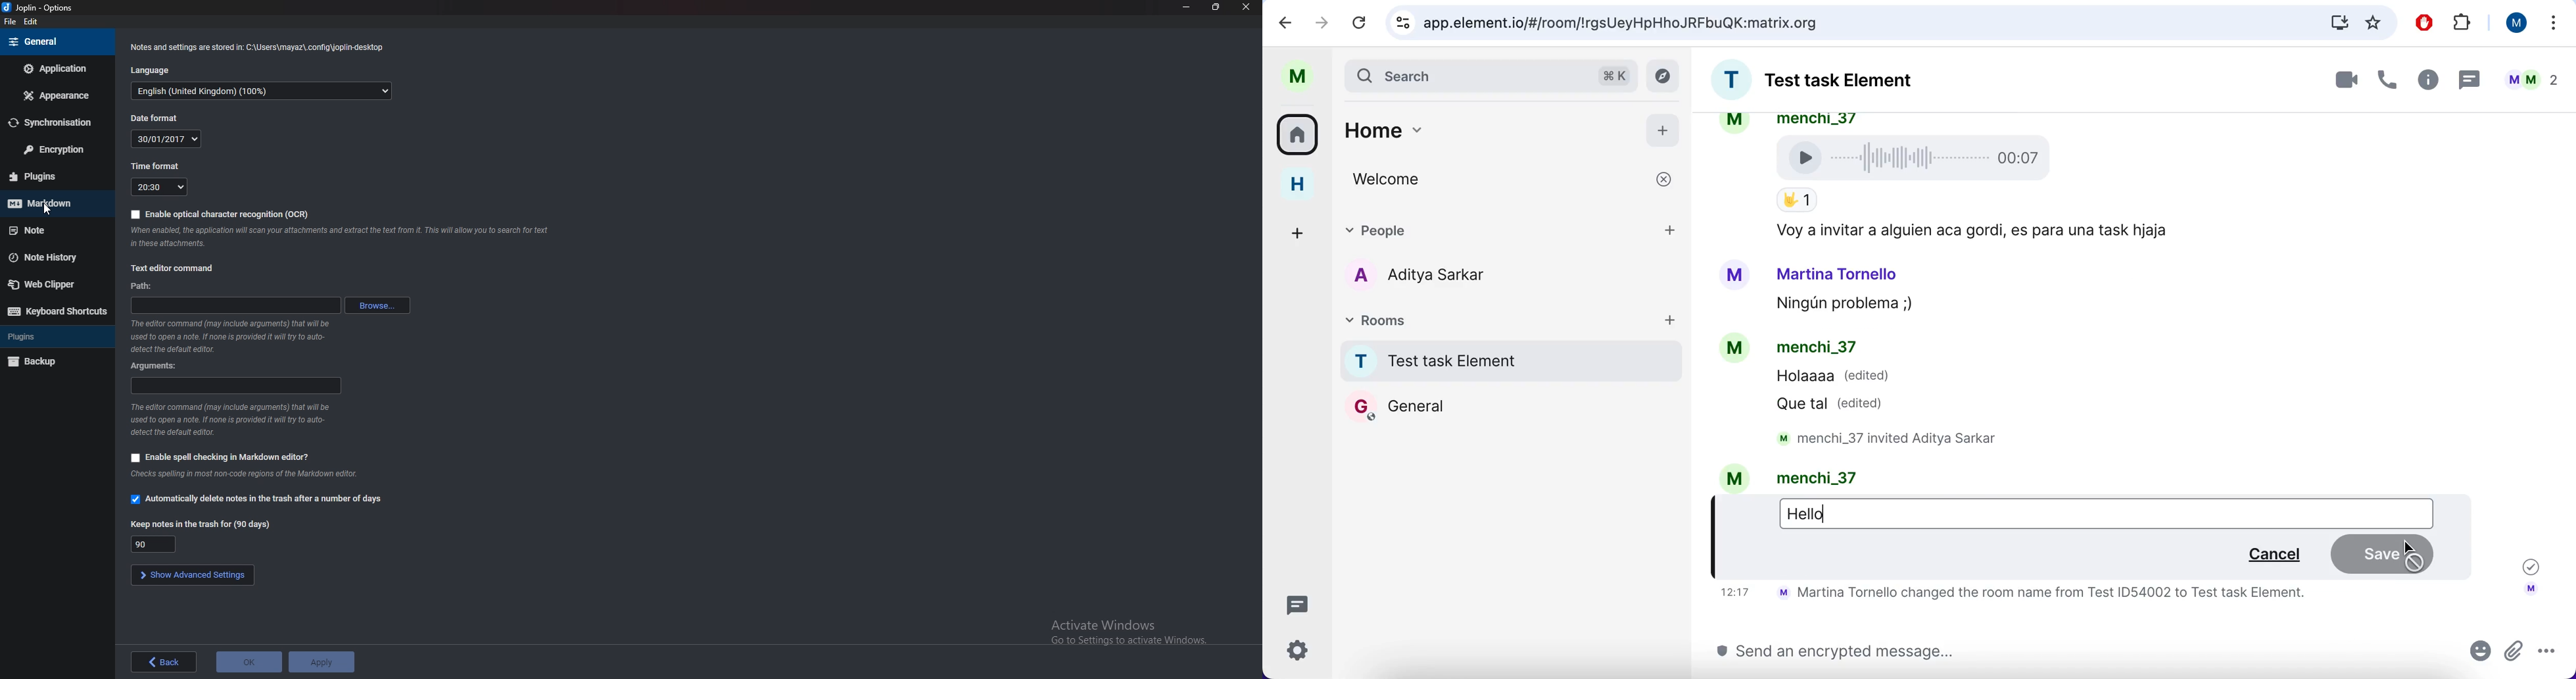 Image resolution: width=2576 pixels, height=700 pixels. Describe the element at coordinates (170, 268) in the screenshot. I see `Text editor command` at that location.